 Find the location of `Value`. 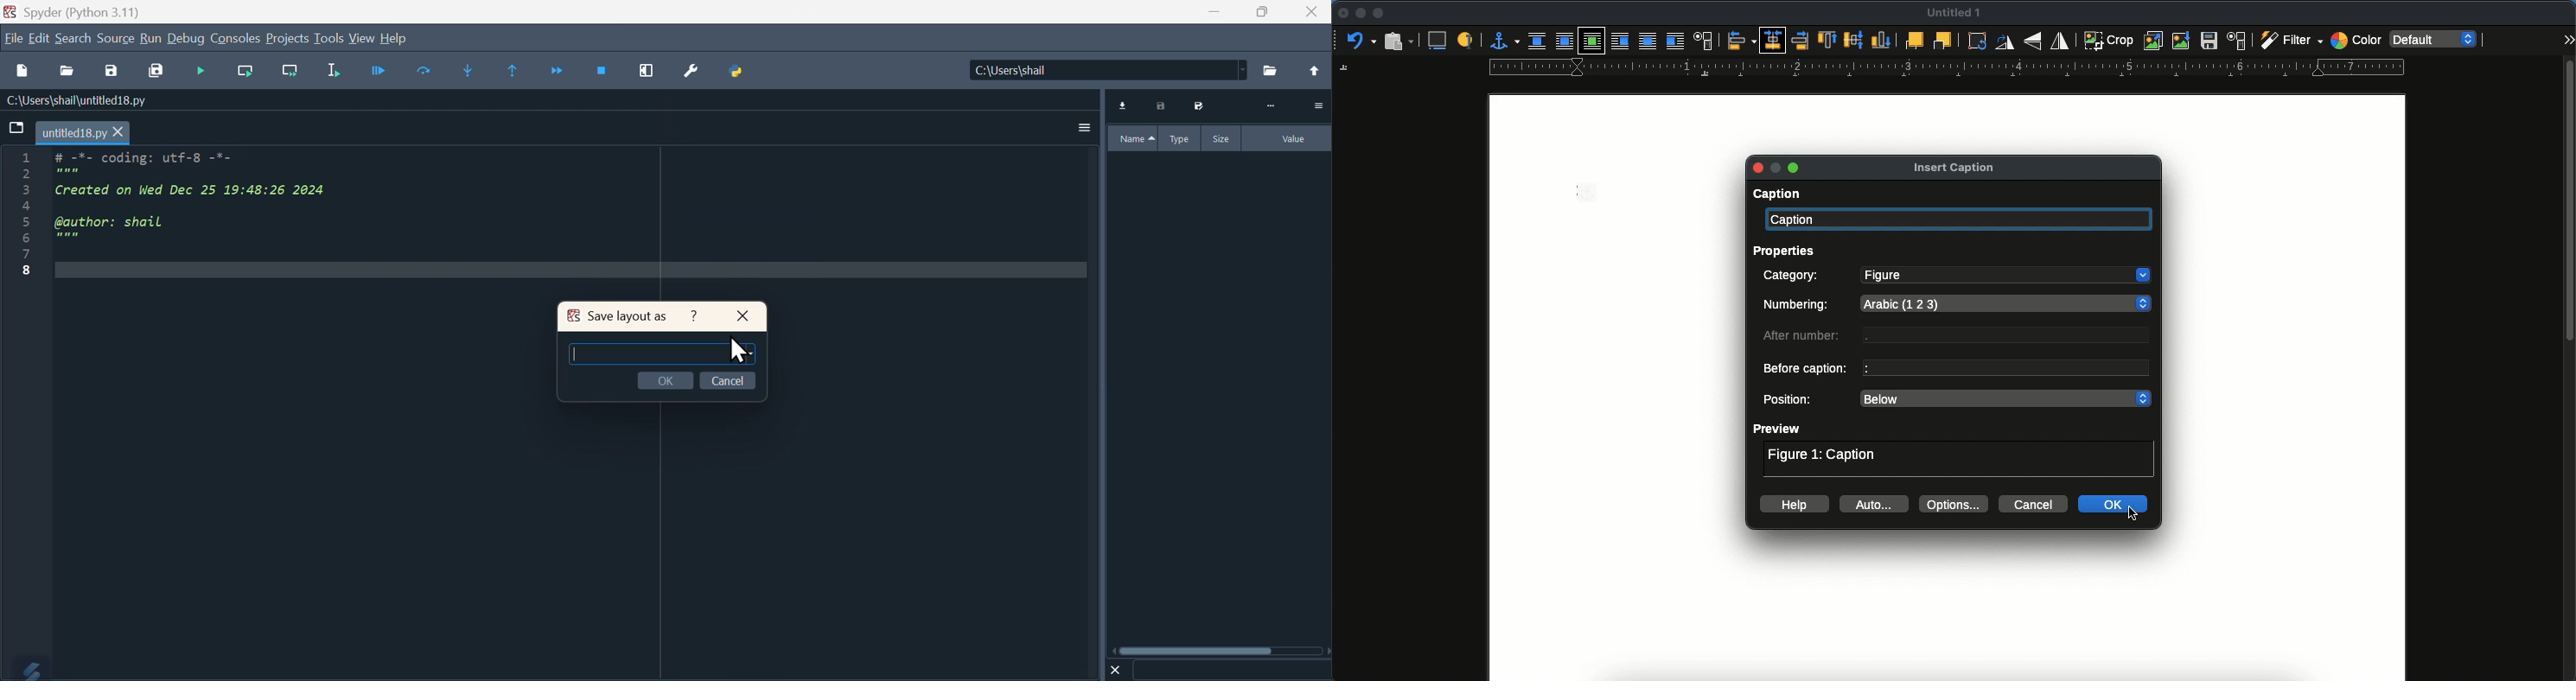

Value is located at coordinates (1289, 139).